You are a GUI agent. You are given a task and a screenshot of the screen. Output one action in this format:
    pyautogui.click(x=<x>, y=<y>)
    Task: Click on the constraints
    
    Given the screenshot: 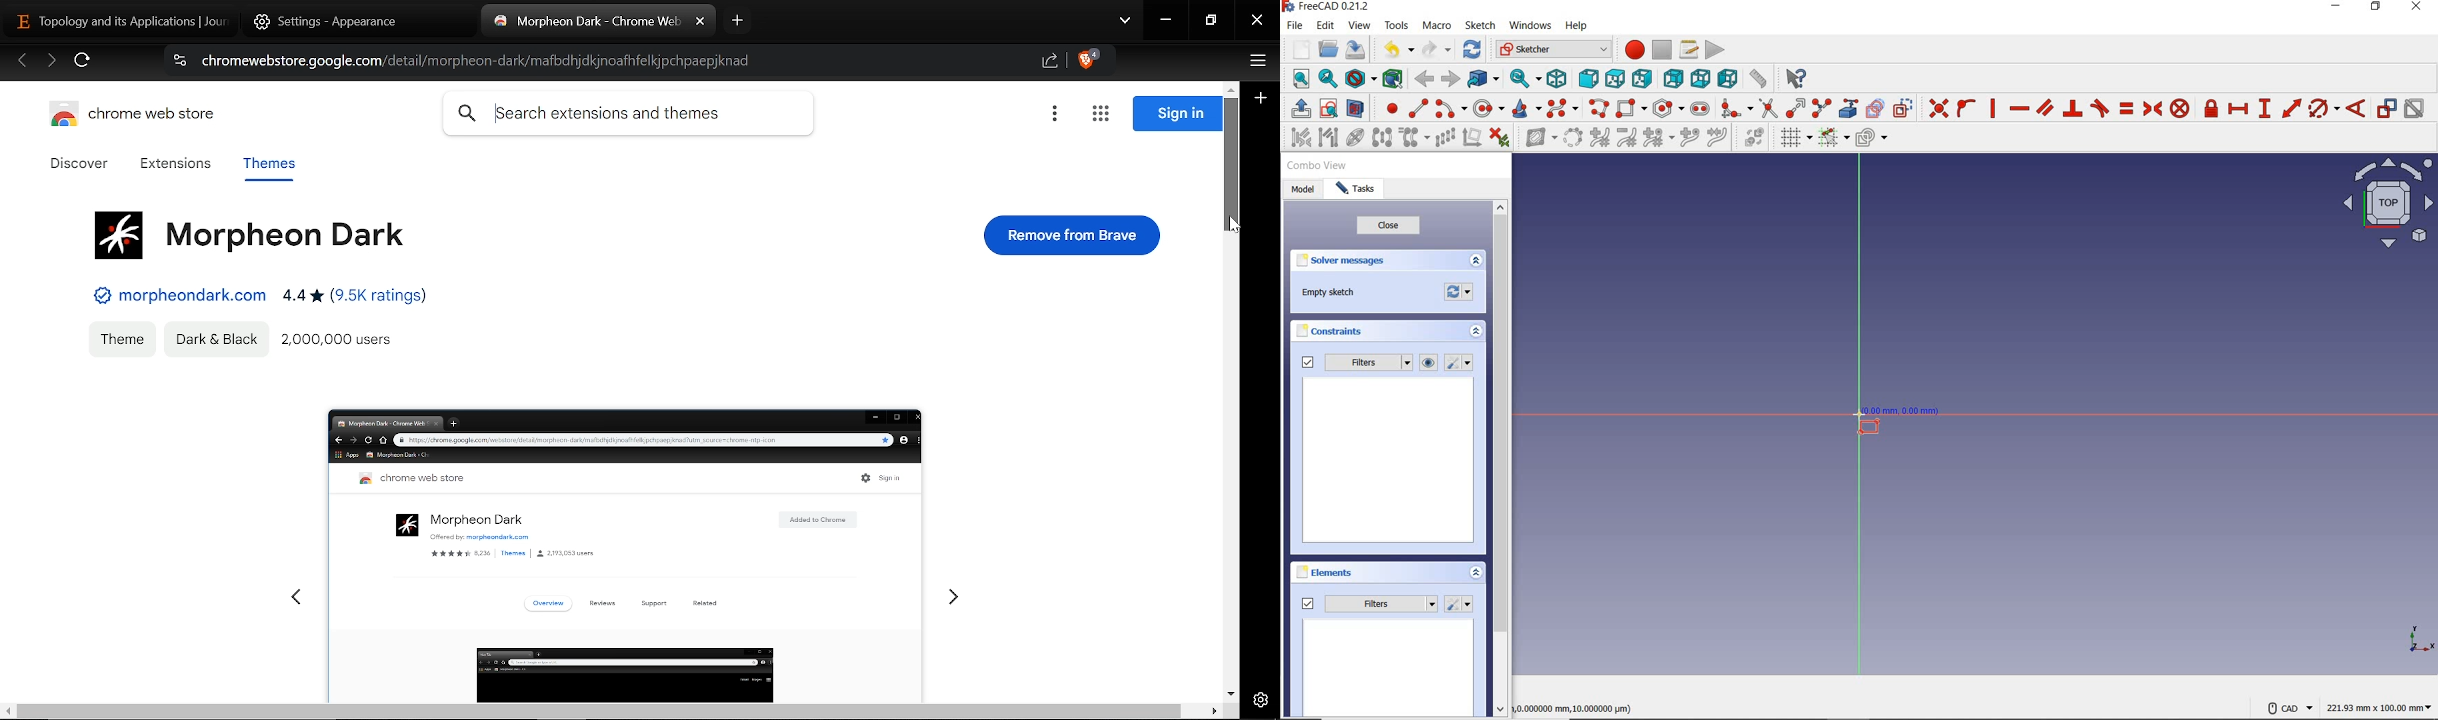 What is the action you would take?
    pyautogui.click(x=1333, y=333)
    